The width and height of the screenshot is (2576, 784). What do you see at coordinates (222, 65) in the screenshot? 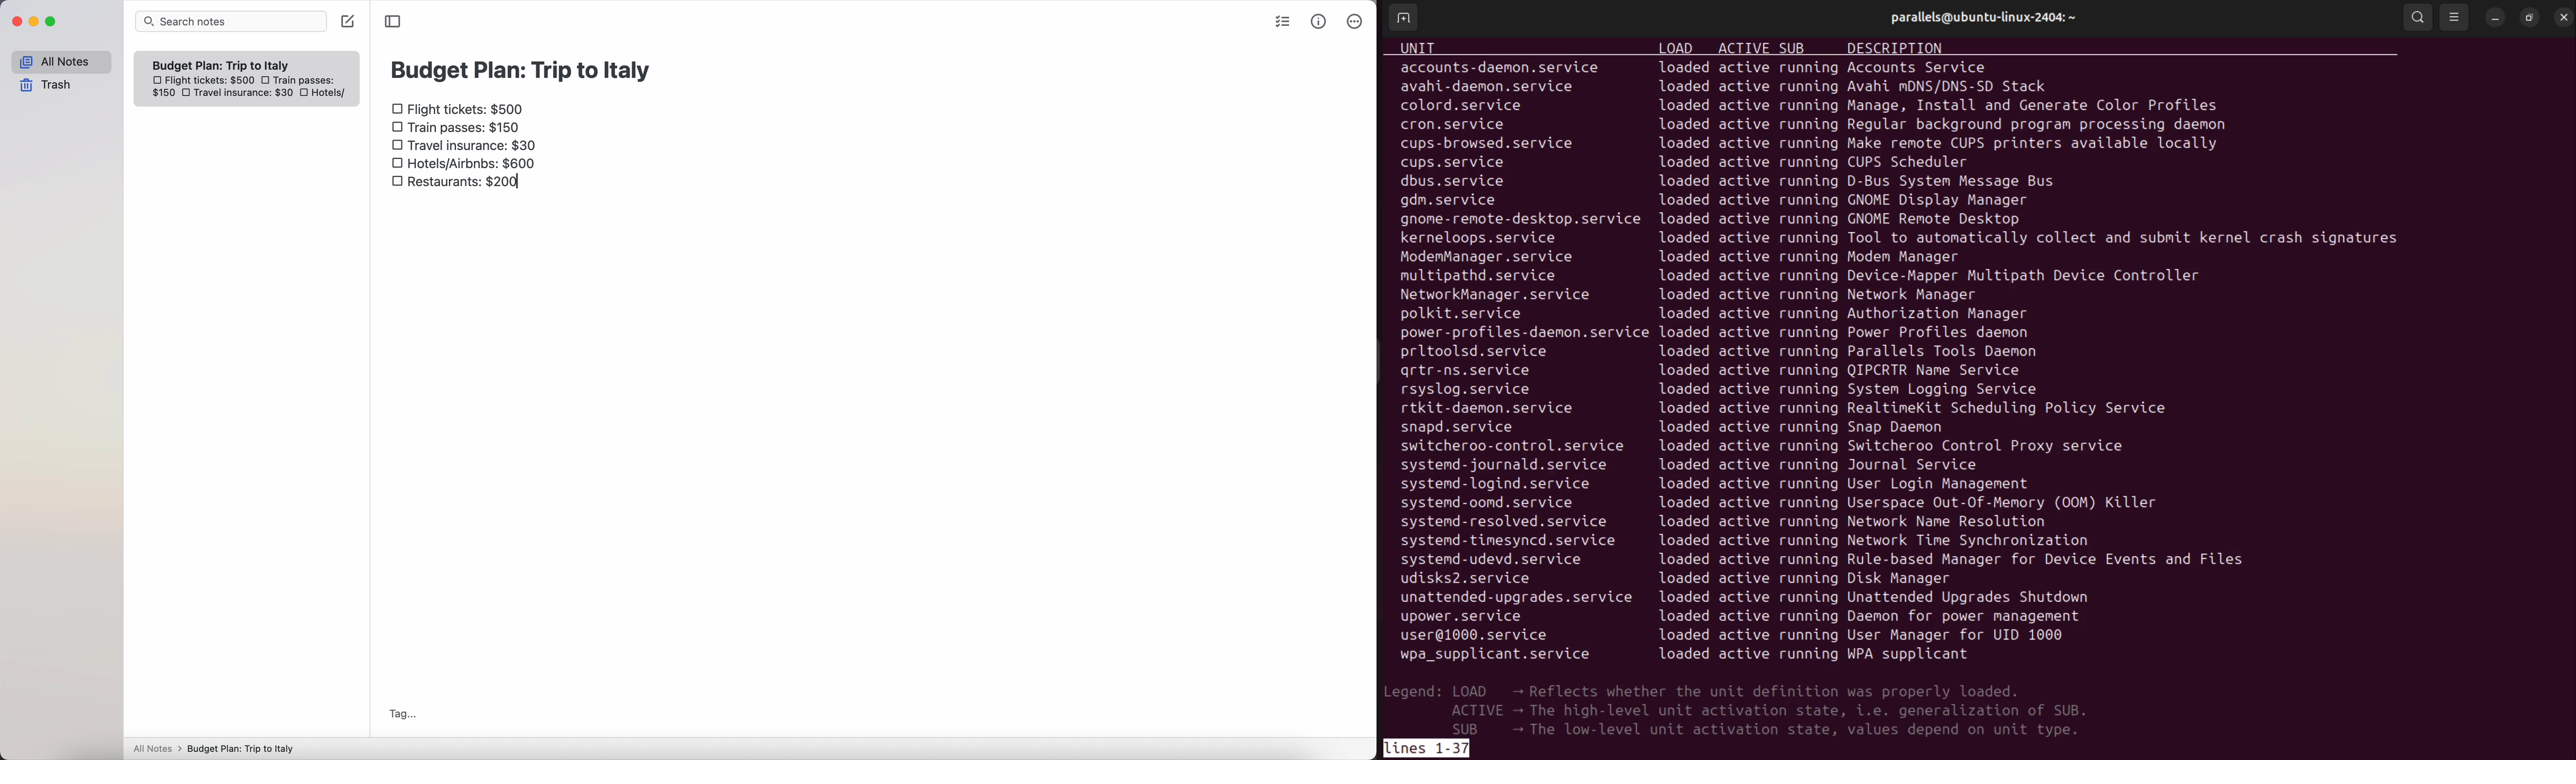
I see `Budget plan trip to Italy note` at bounding box center [222, 65].